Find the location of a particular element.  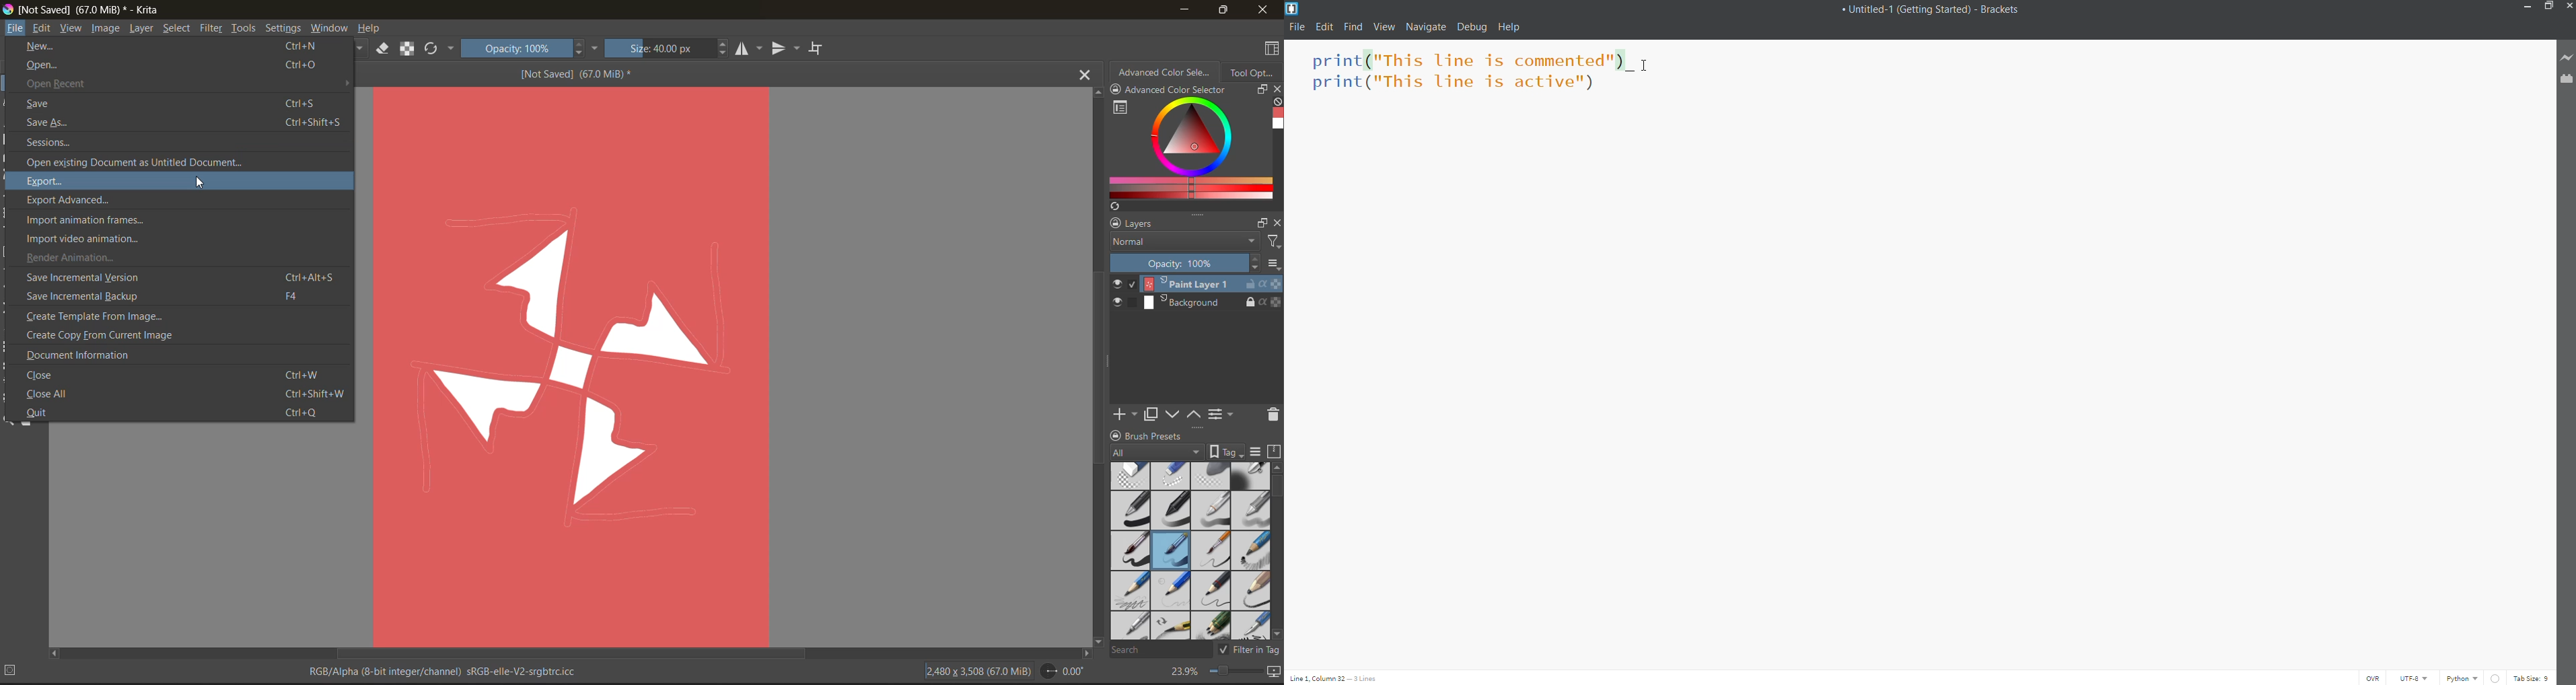

clear all color history is located at coordinates (1275, 101).